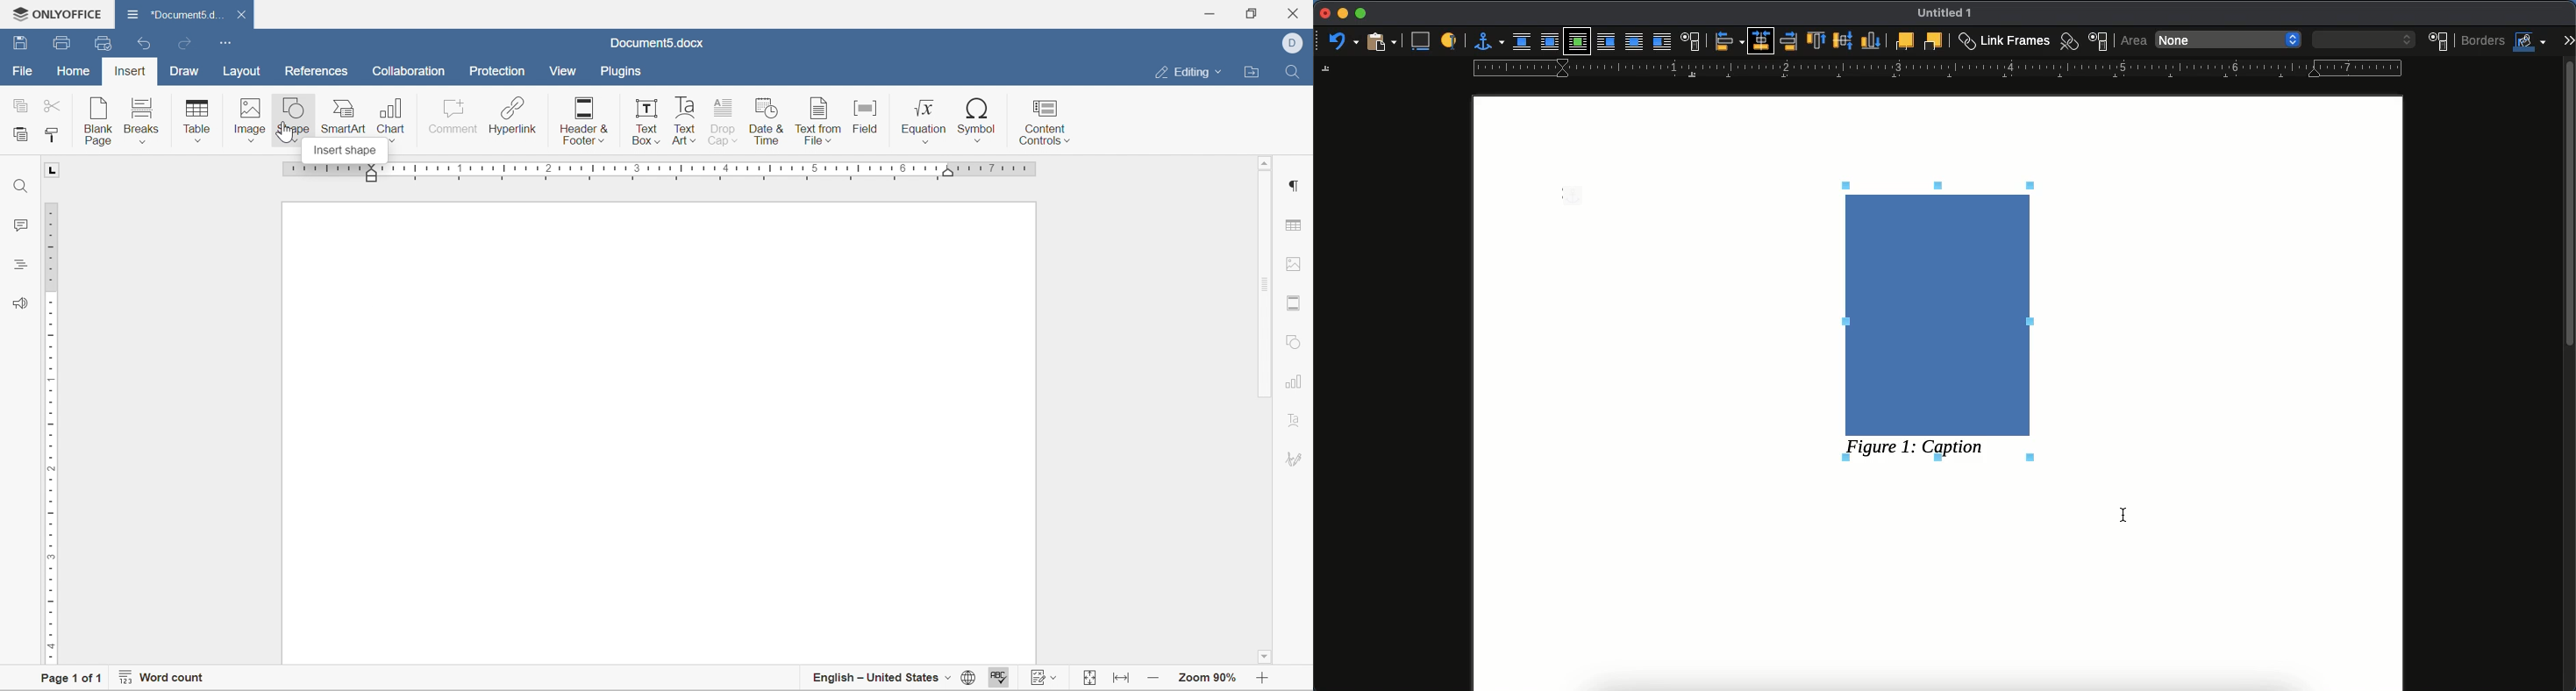 Image resolution: width=2576 pixels, height=700 pixels. What do you see at coordinates (1125, 681) in the screenshot?
I see `fit to width` at bounding box center [1125, 681].